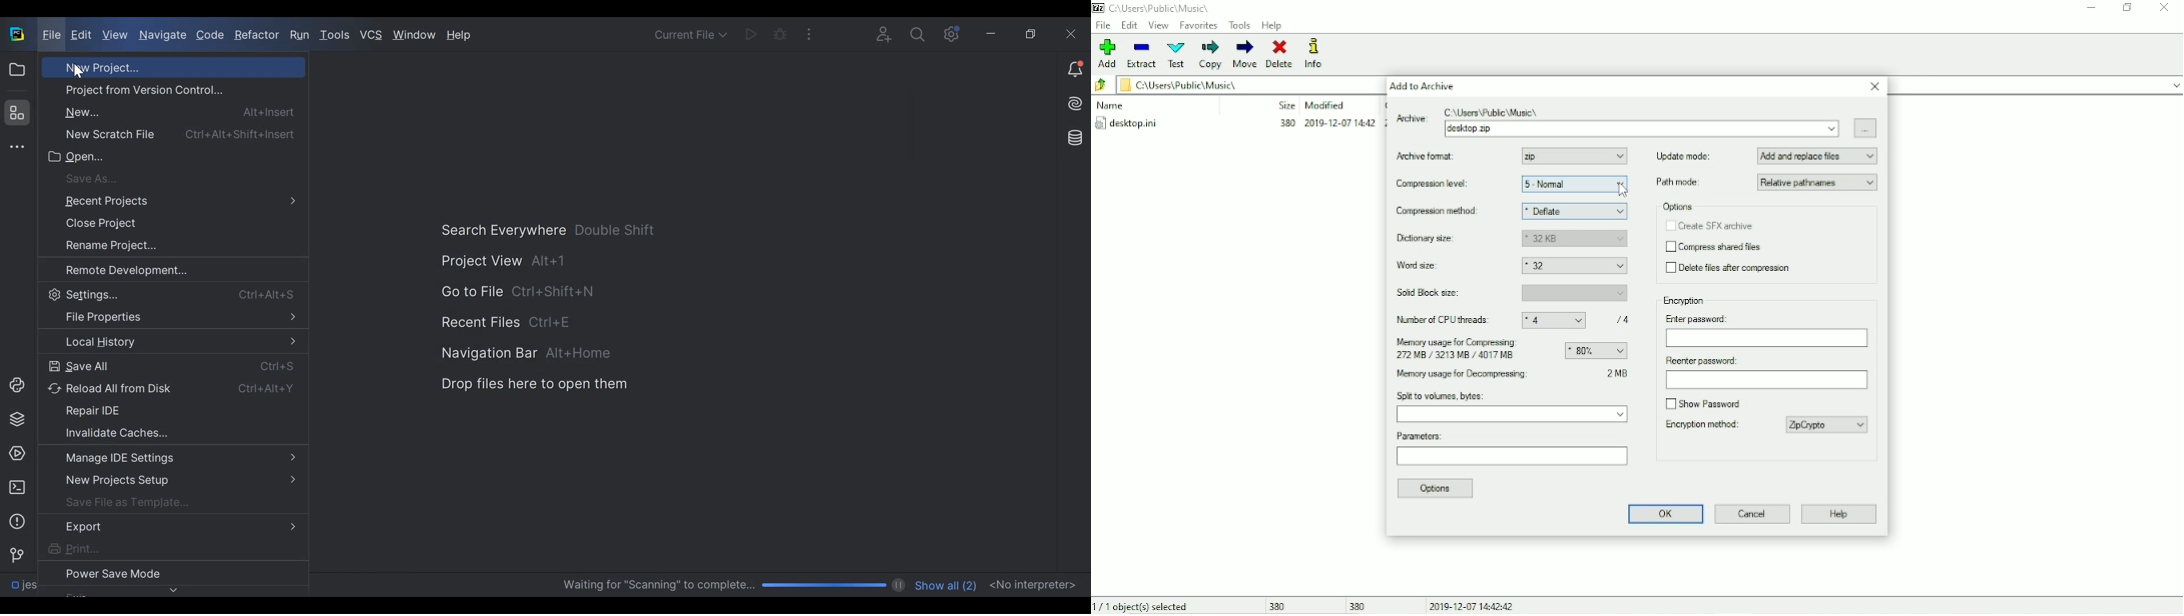  Describe the element at coordinates (1245, 54) in the screenshot. I see `Move` at that location.